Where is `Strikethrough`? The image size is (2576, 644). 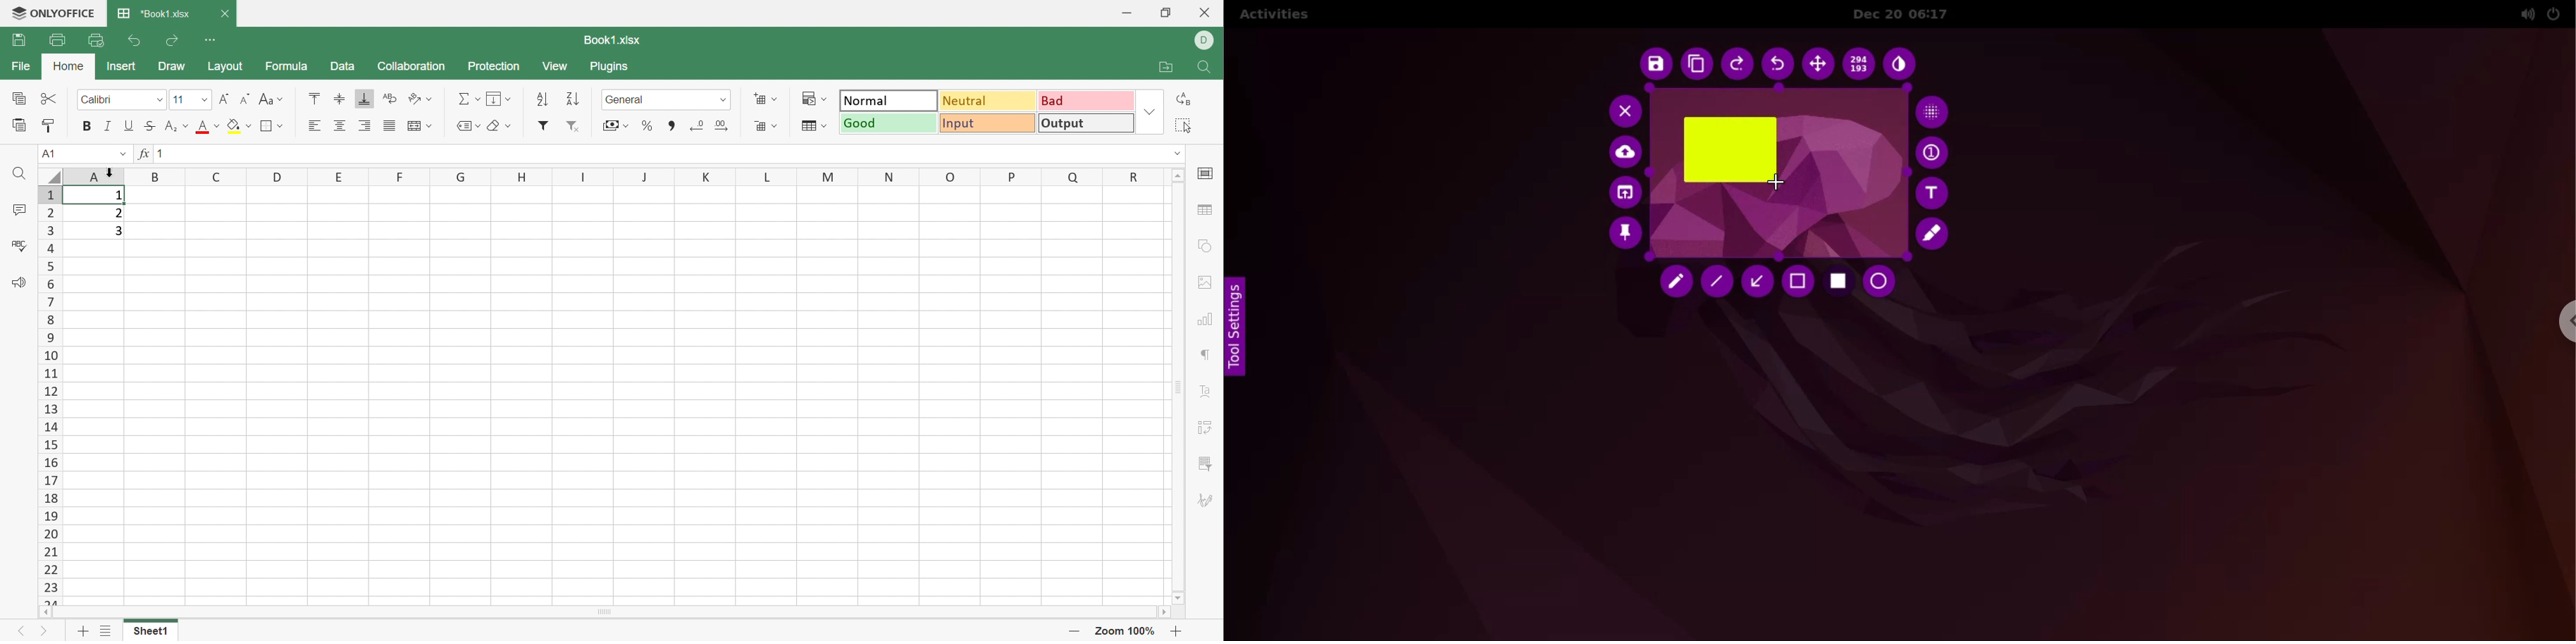
Strikethrough is located at coordinates (151, 125).